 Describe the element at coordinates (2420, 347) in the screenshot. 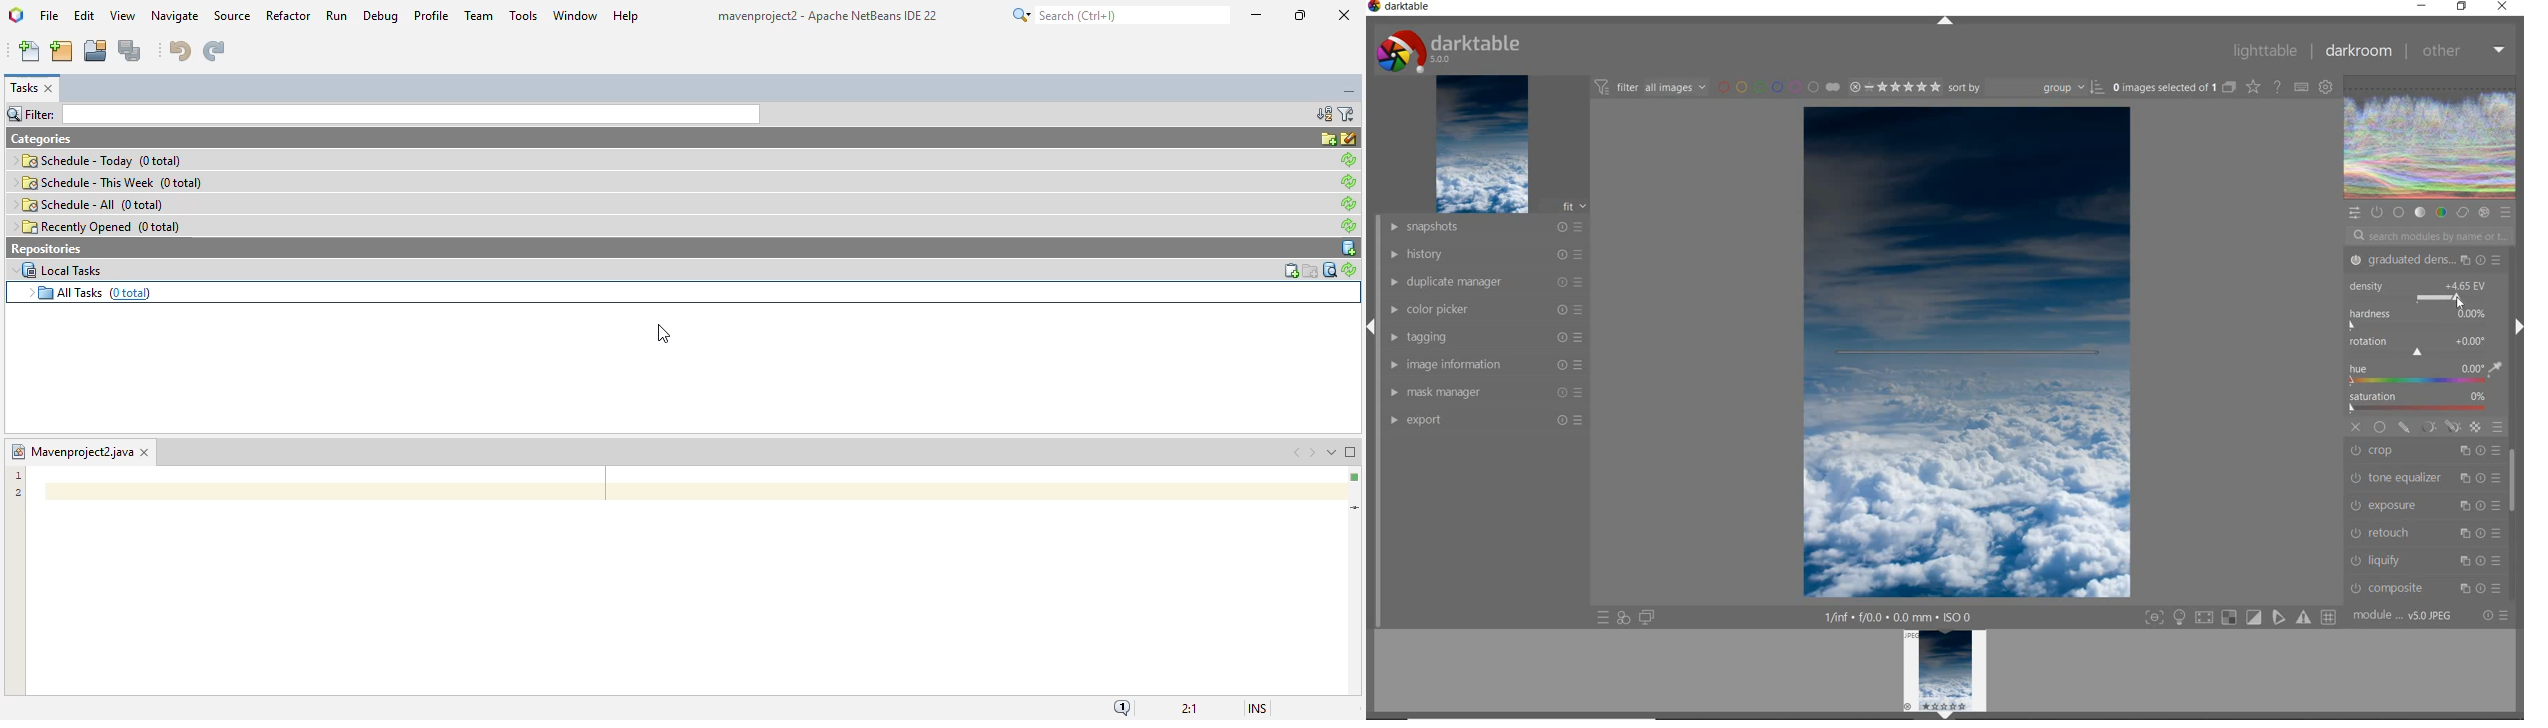

I see `ROTATION` at that location.